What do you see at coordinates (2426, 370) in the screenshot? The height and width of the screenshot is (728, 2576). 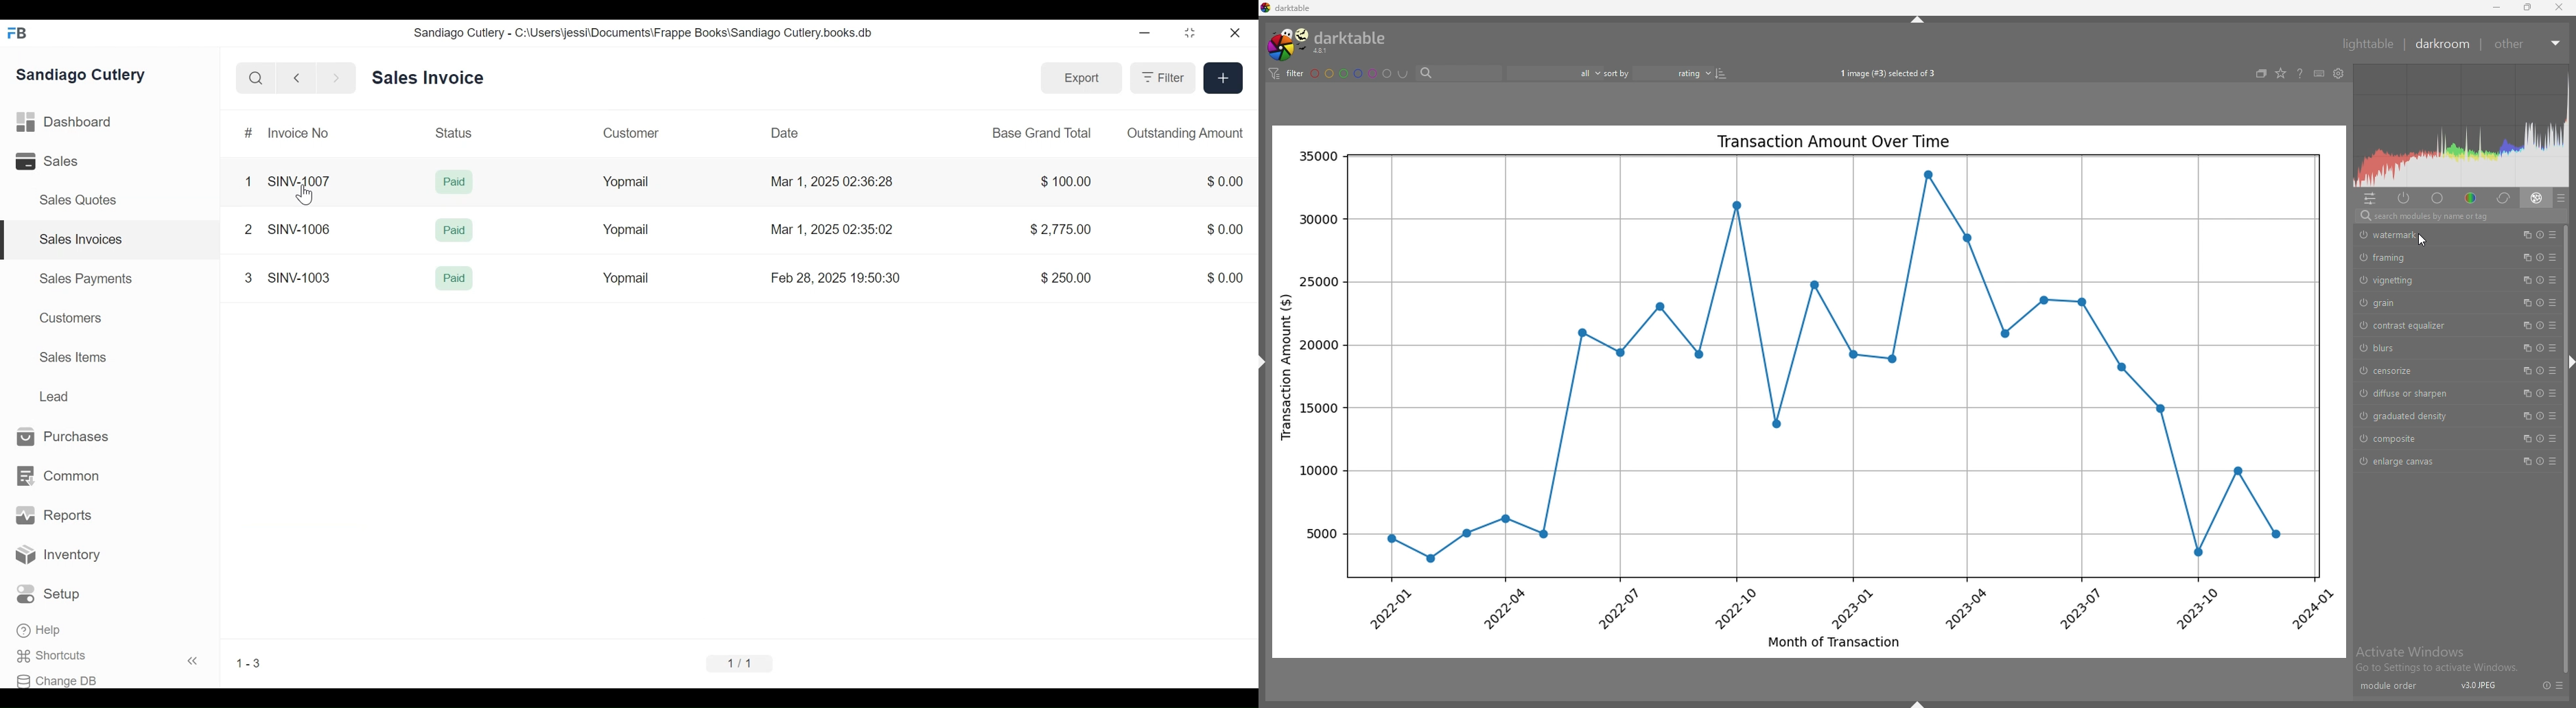 I see `censorize` at bounding box center [2426, 370].